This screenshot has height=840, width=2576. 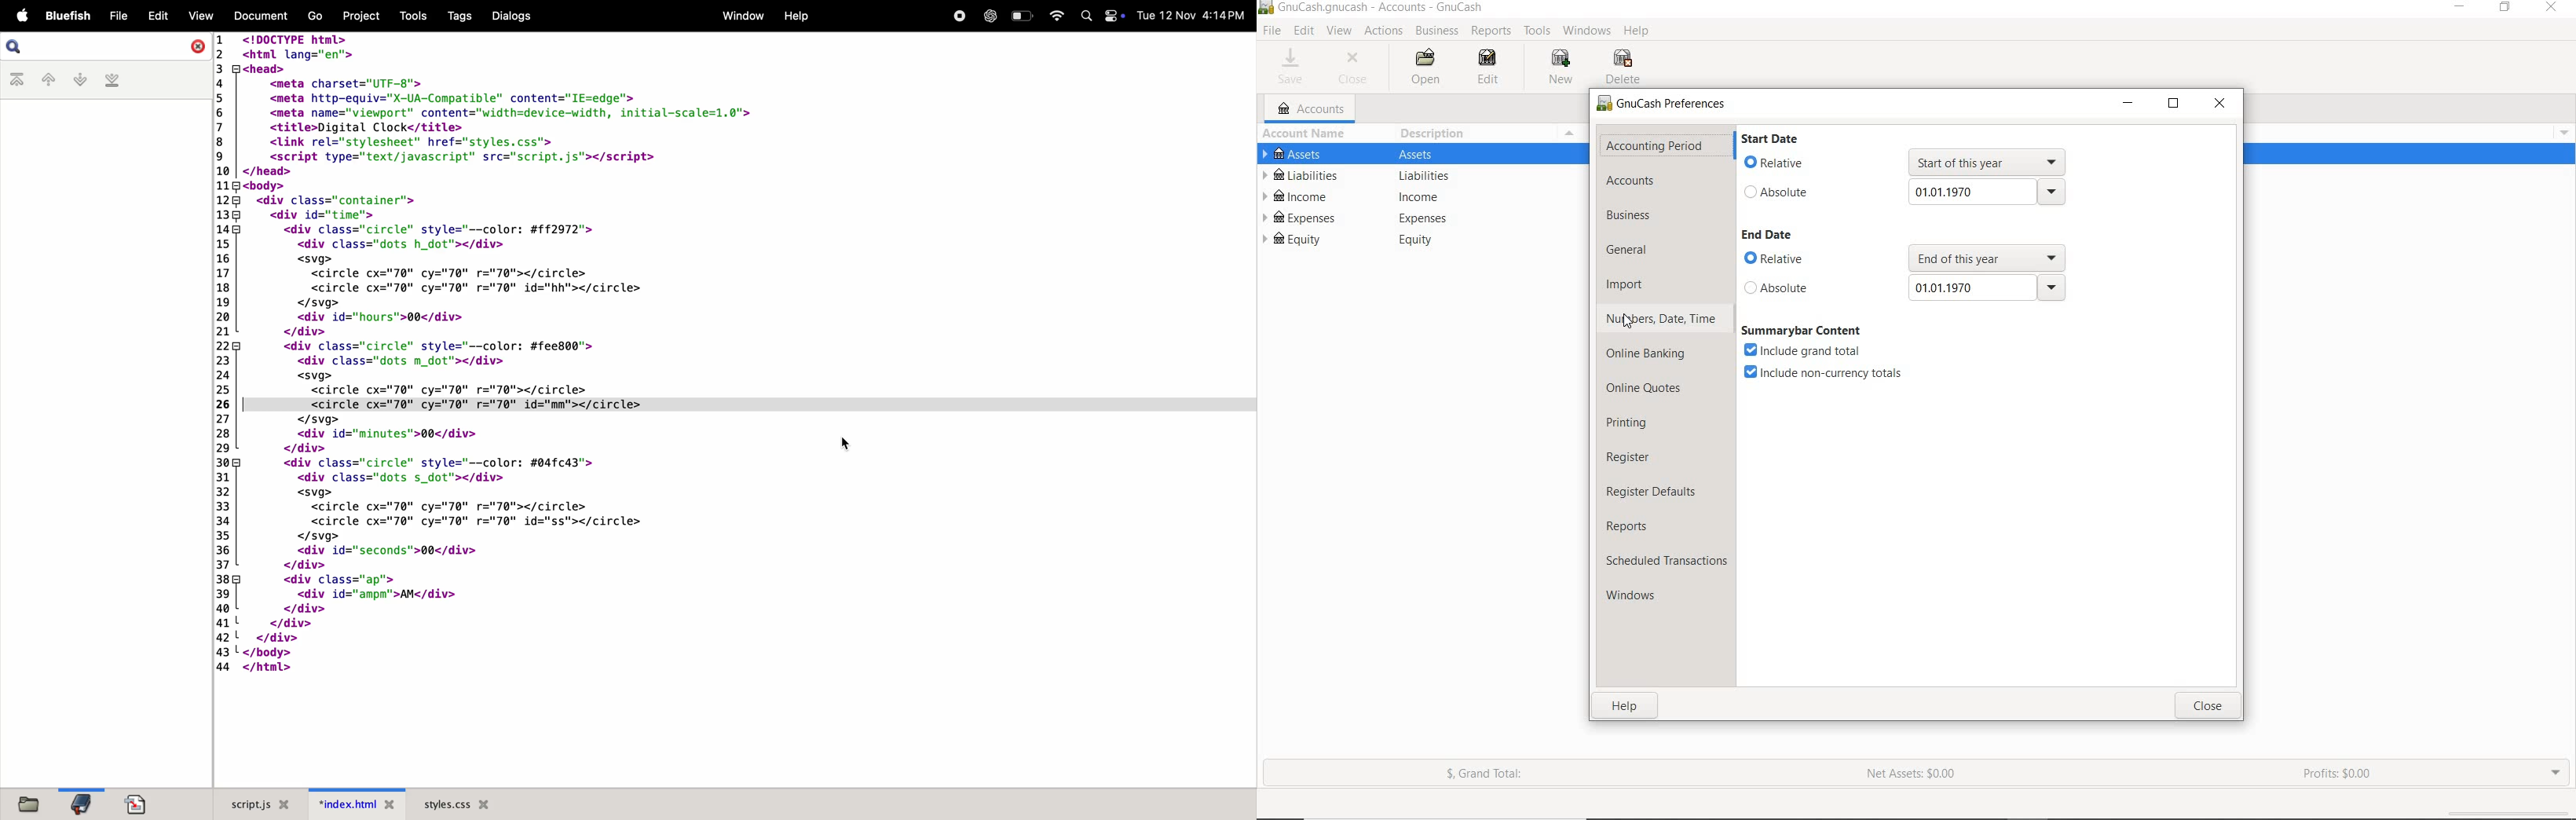 What do you see at coordinates (1808, 351) in the screenshot?
I see `include grand total` at bounding box center [1808, 351].